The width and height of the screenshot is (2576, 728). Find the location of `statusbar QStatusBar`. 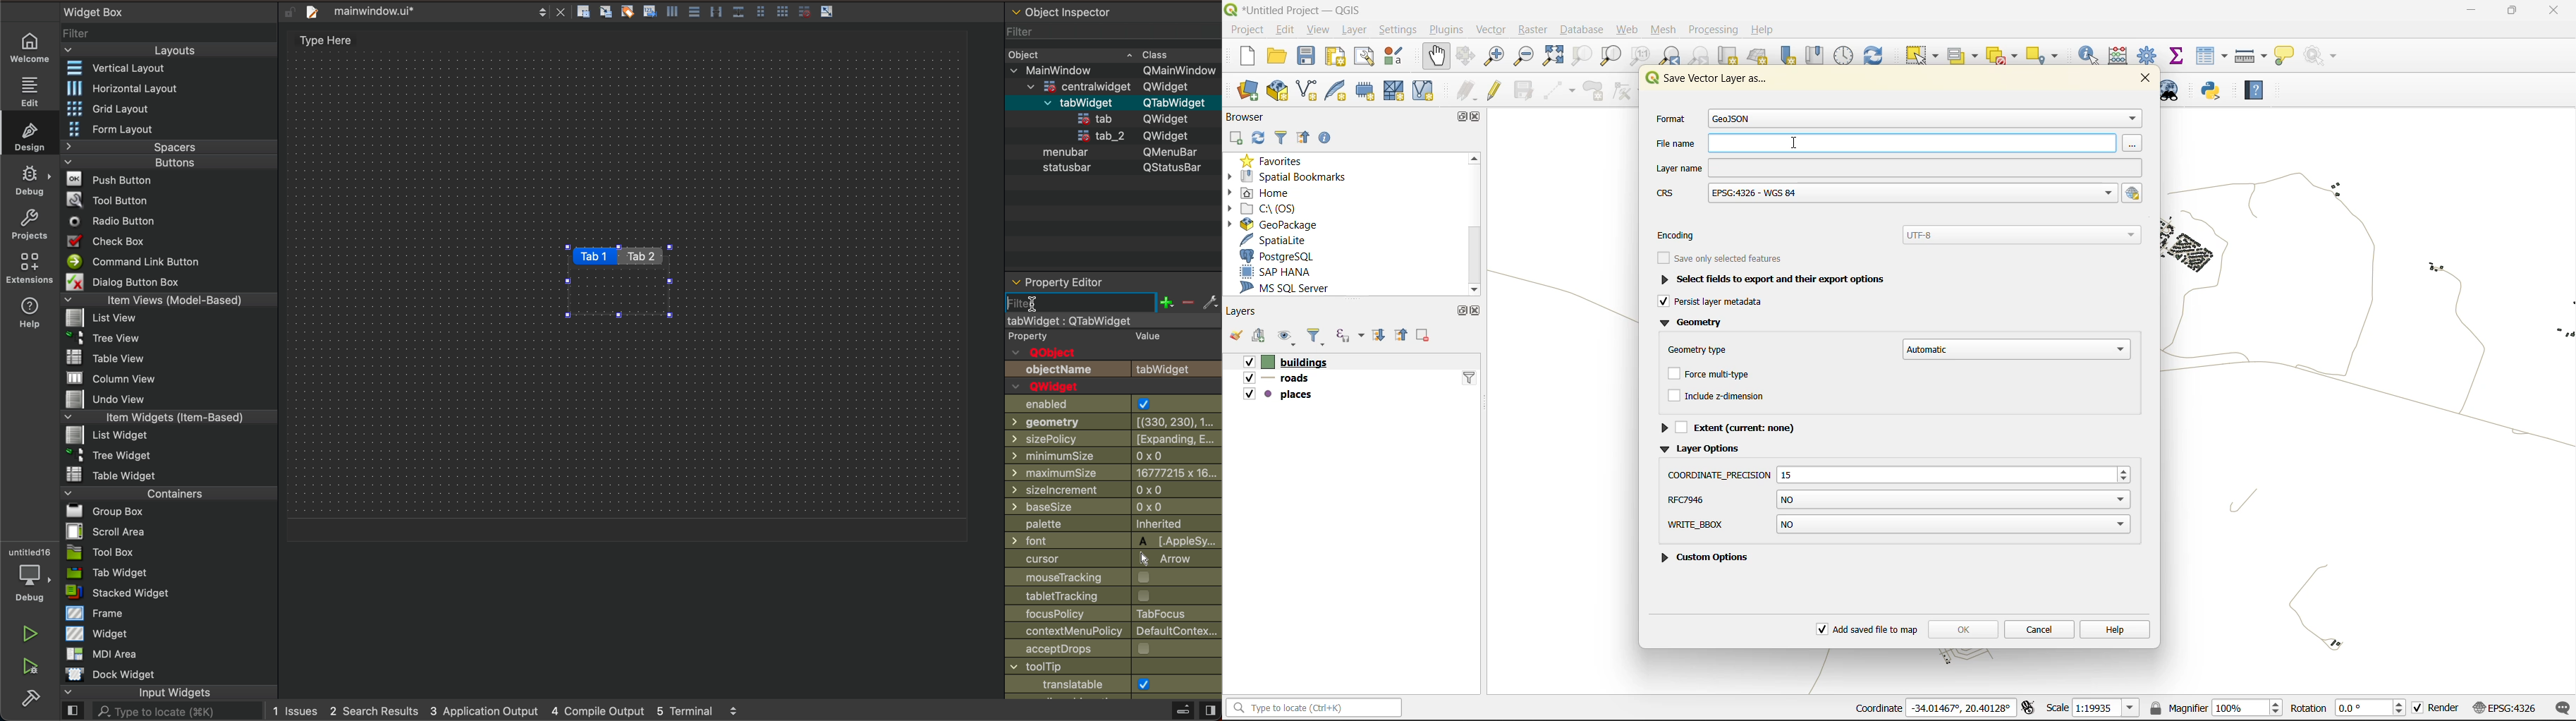

statusbar QStatusBar is located at coordinates (1112, 118).